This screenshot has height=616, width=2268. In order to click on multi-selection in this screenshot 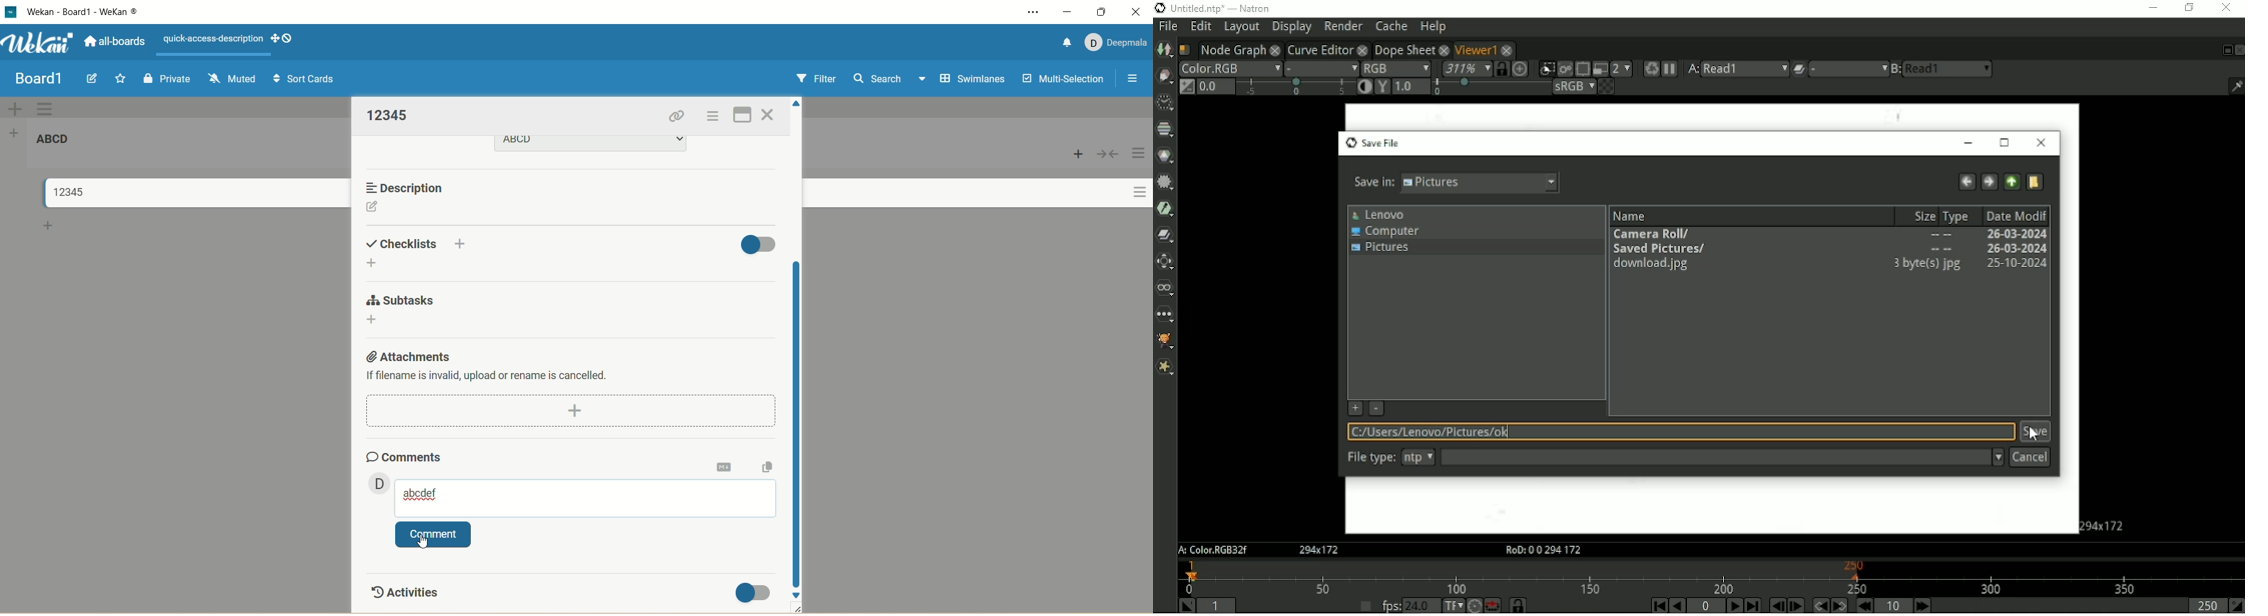, I will do `click(1062, 79)`.